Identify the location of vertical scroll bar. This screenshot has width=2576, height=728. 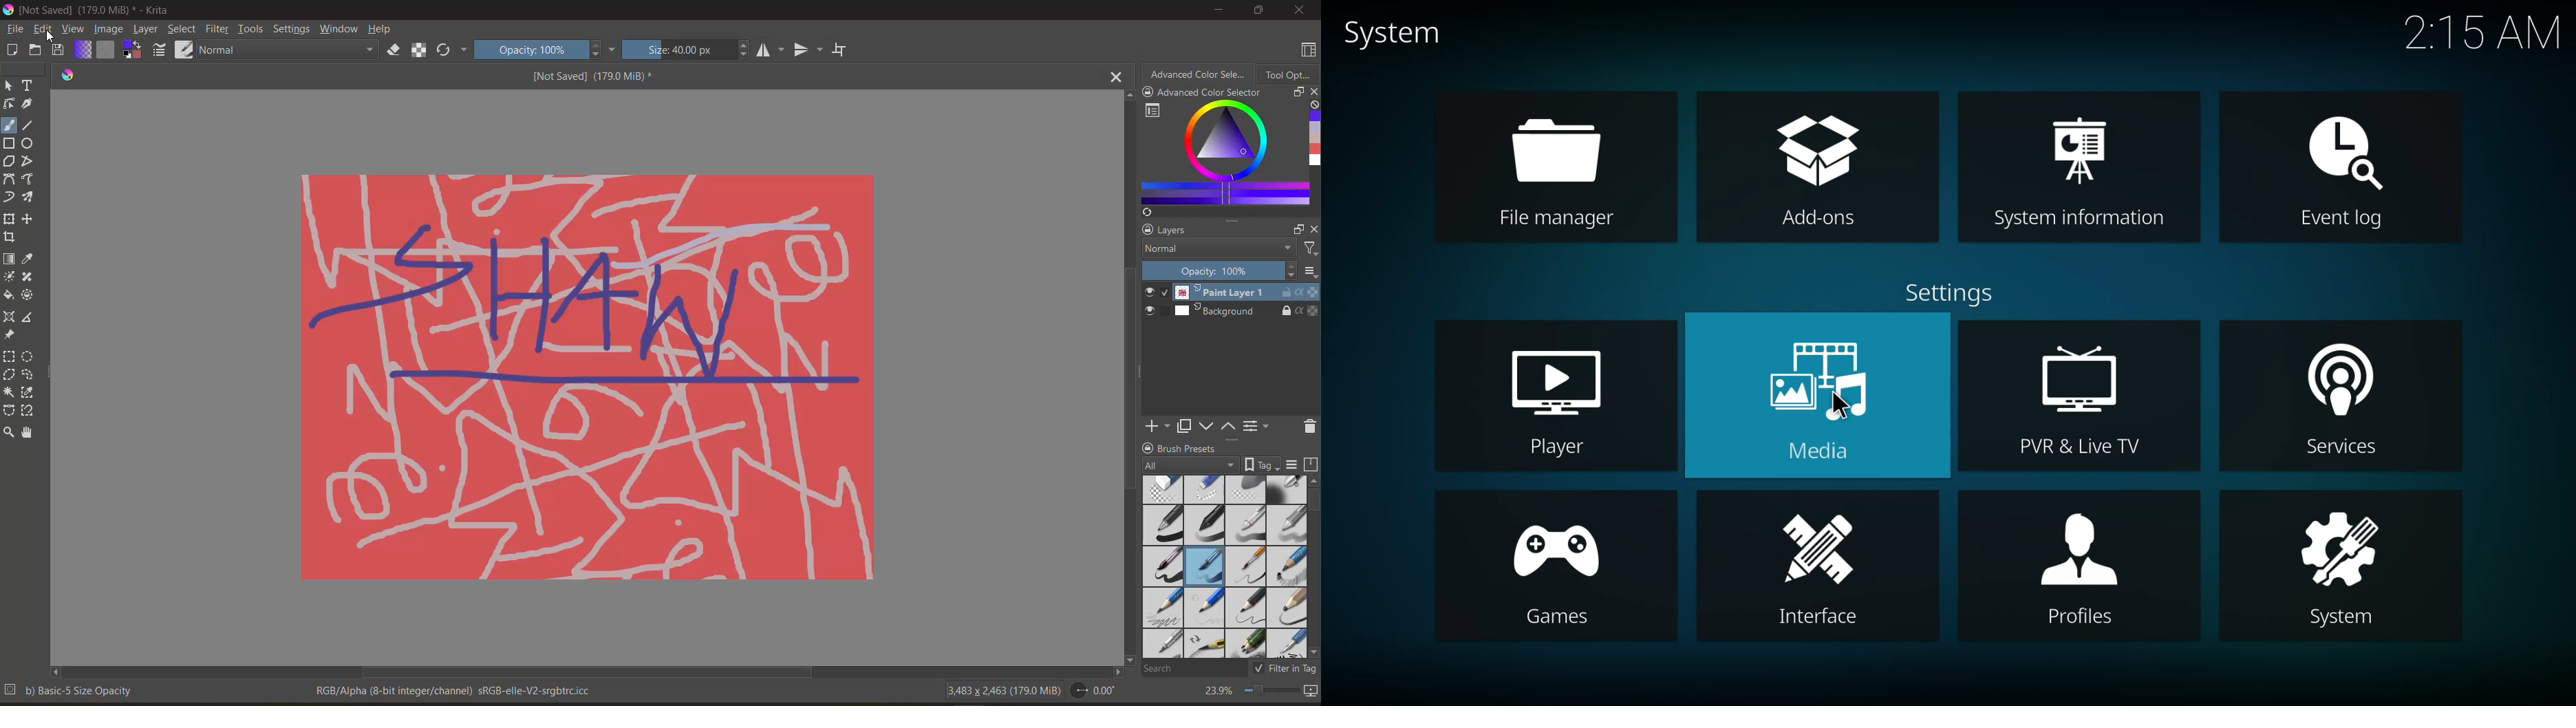
(1123, 377).